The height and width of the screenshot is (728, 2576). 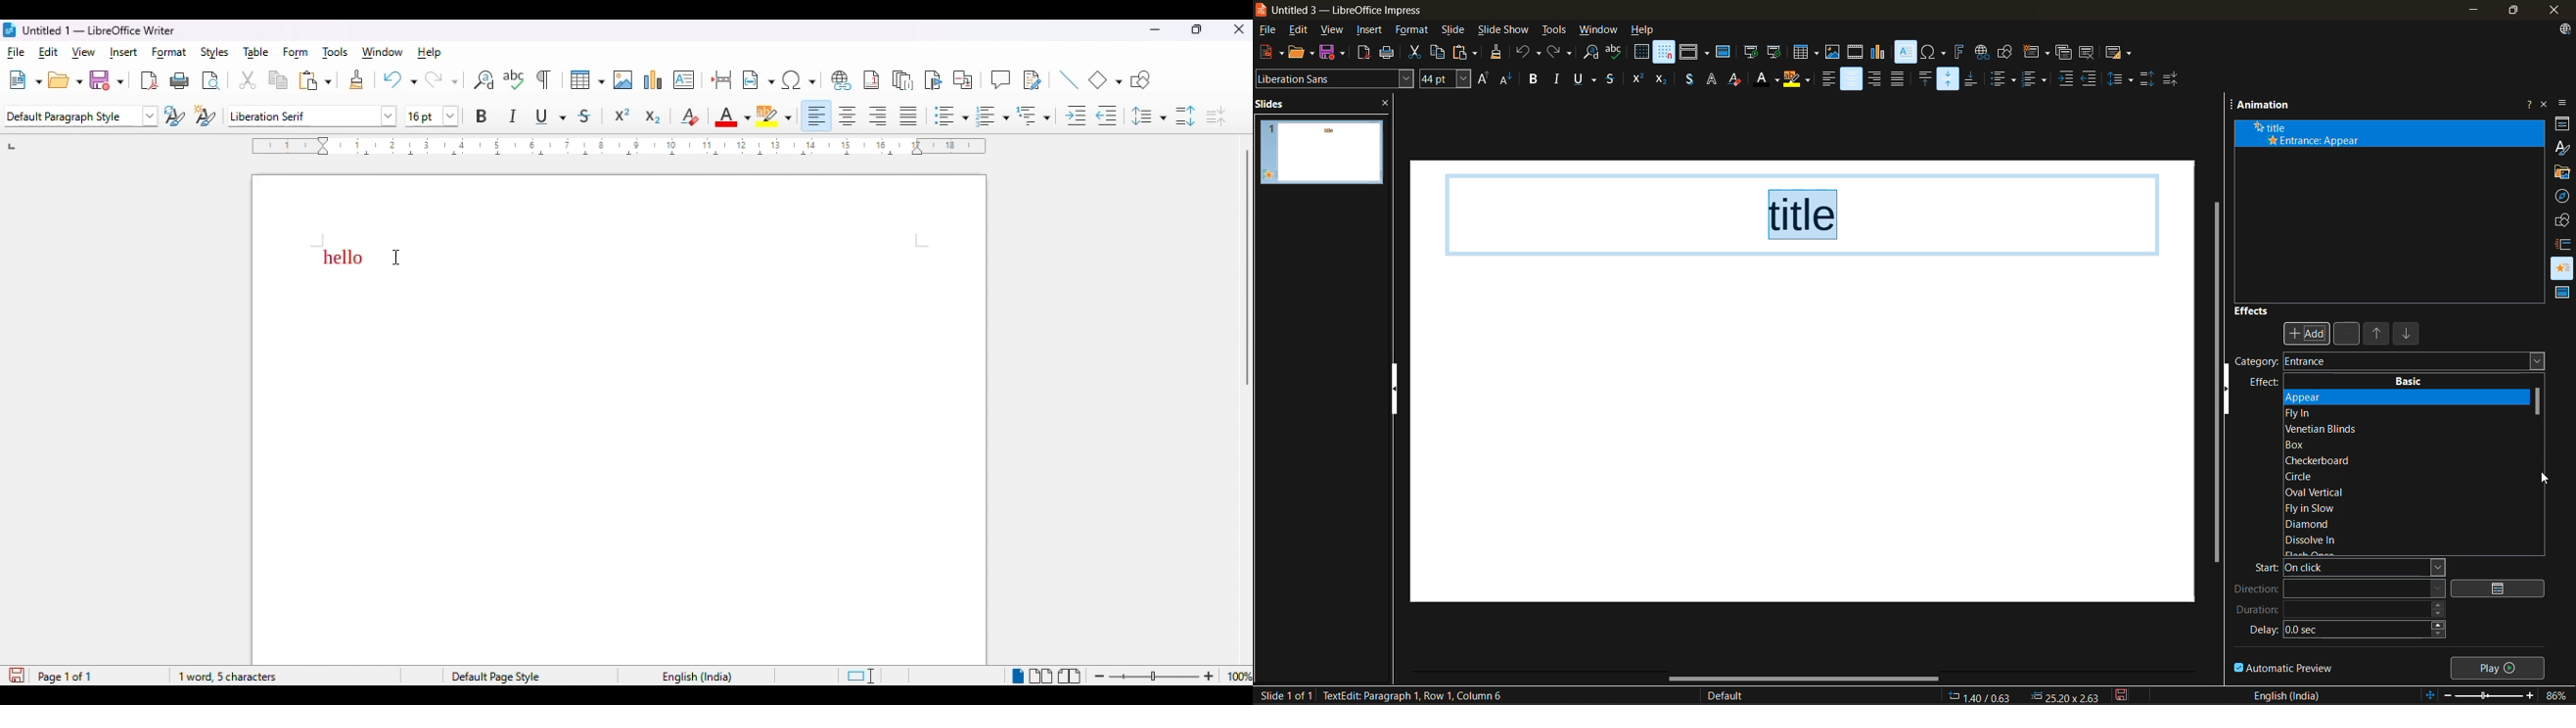 What do you see at coordinates (1149, 116) in the screenshot?
I see `set line spacing` at bounding box center [1149, 116].